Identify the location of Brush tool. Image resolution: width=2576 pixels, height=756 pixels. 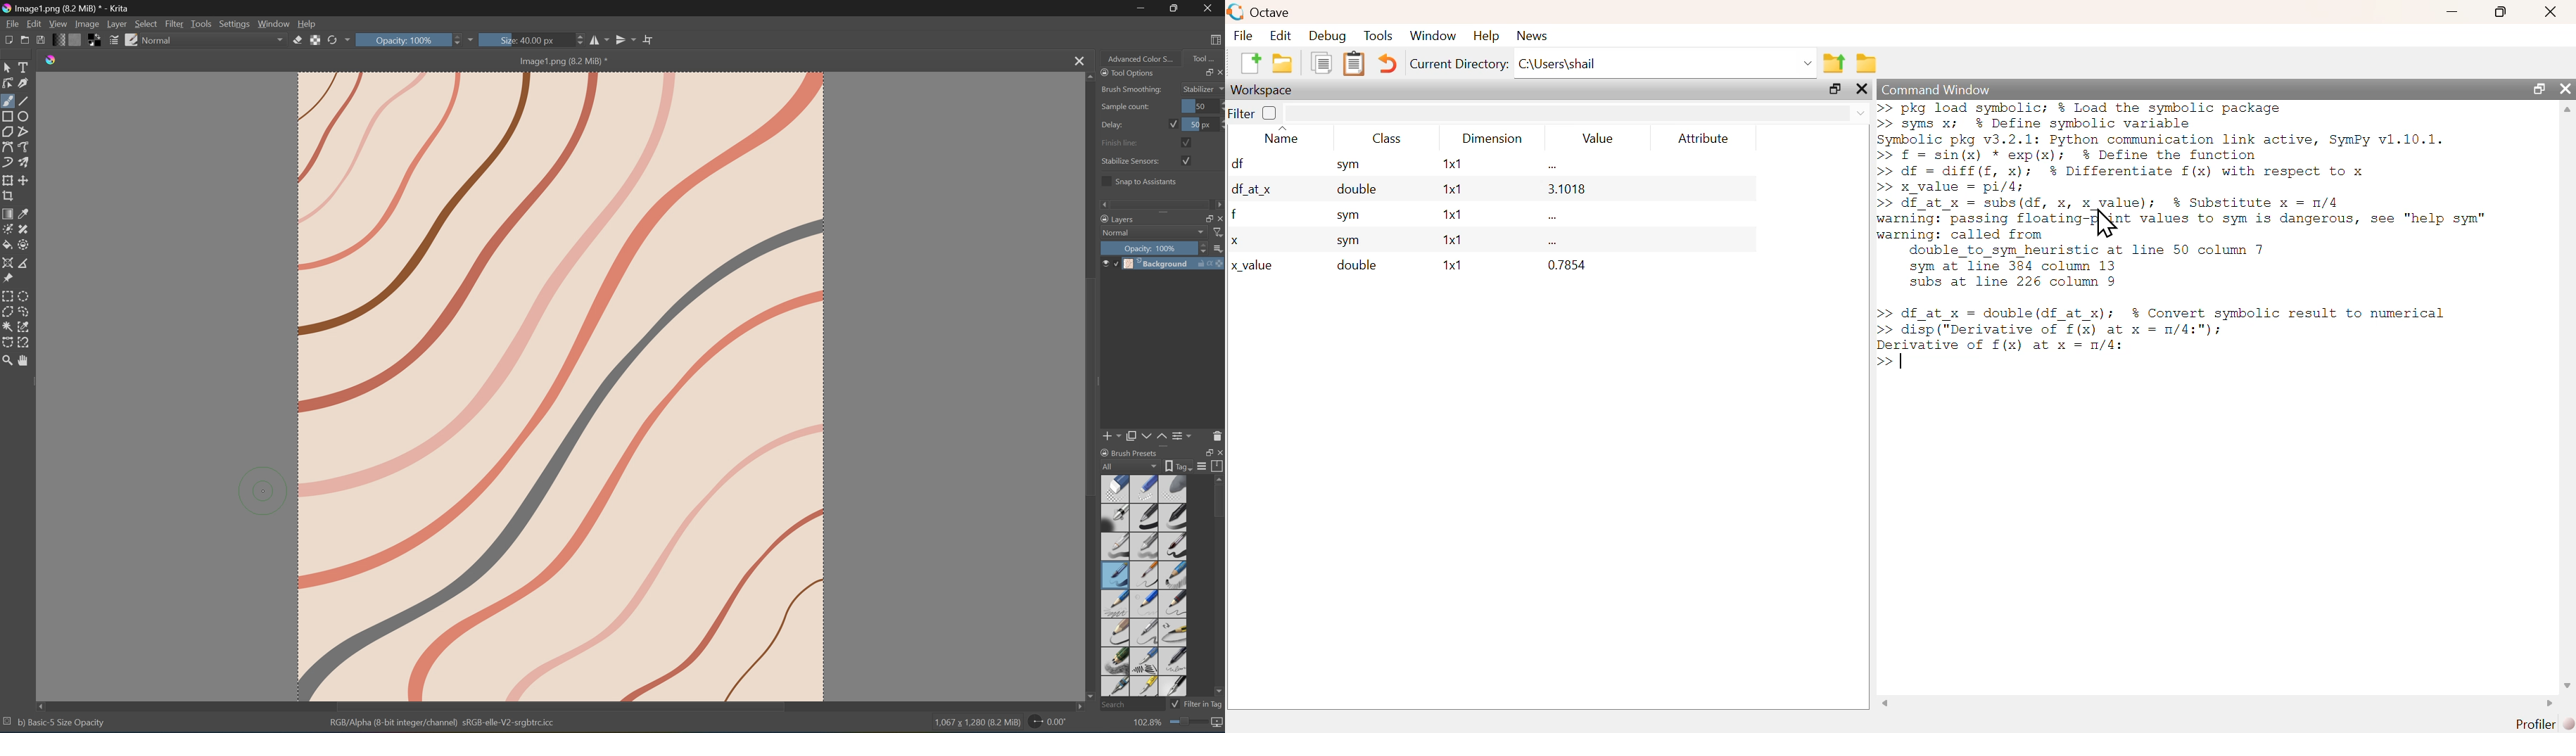
(8, 100).